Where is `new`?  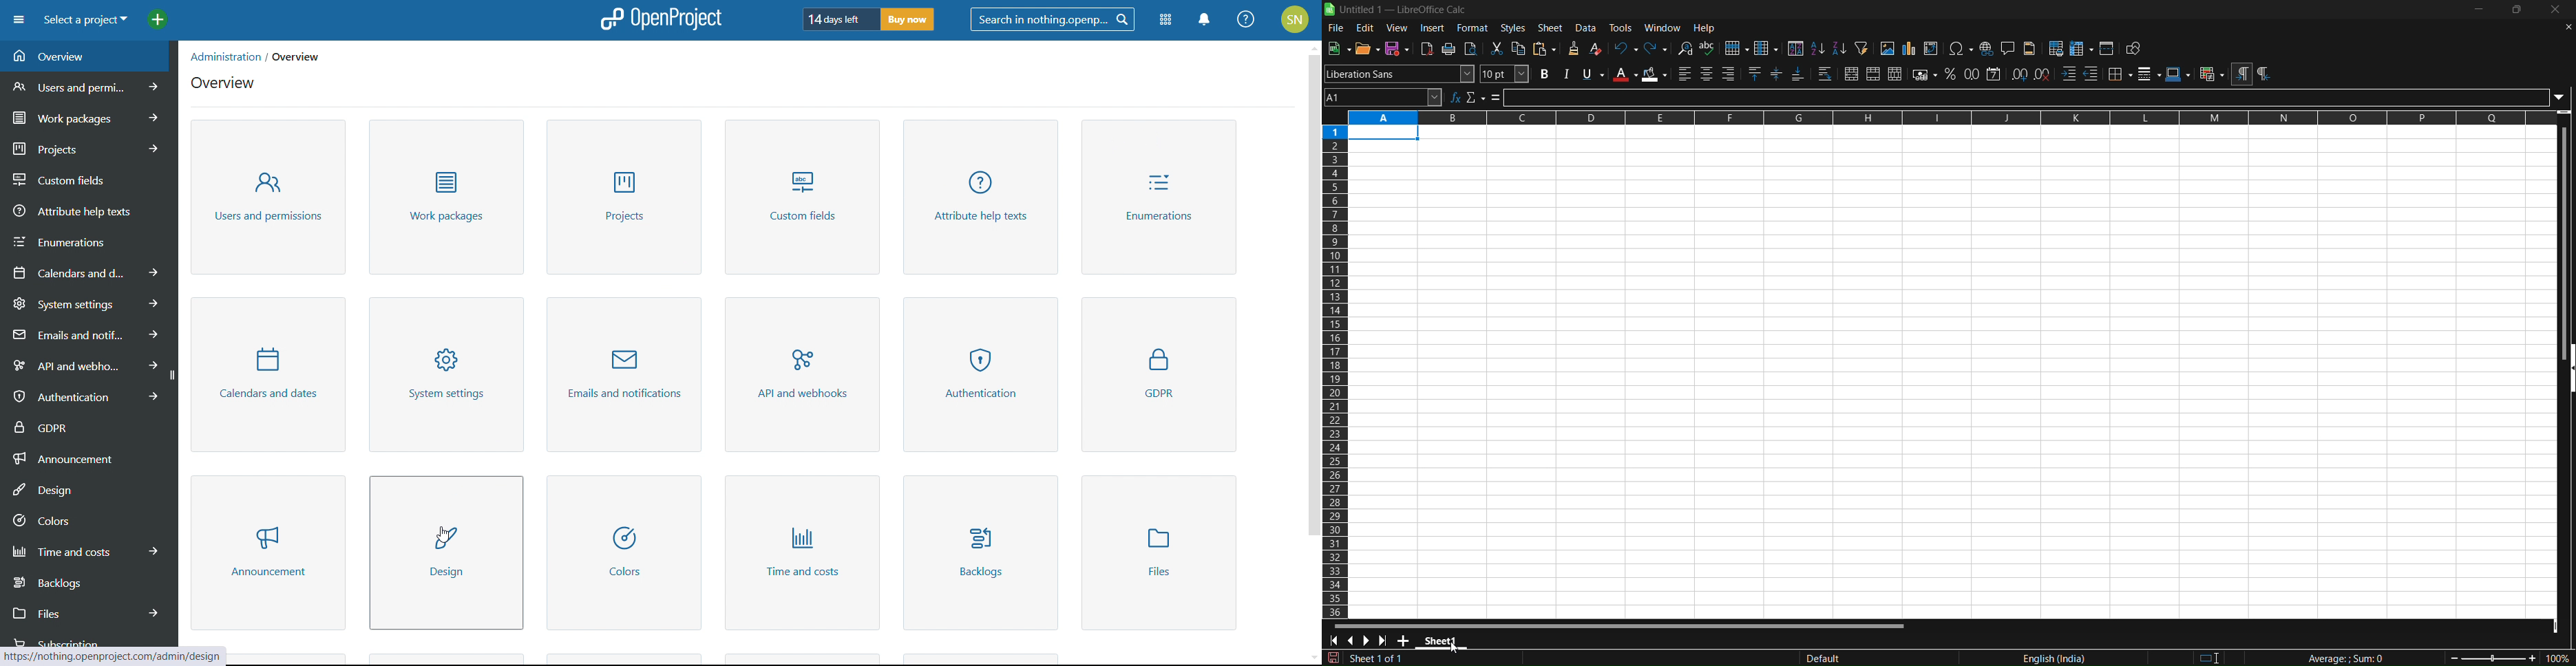 new is located at coordinates (1339, 48).